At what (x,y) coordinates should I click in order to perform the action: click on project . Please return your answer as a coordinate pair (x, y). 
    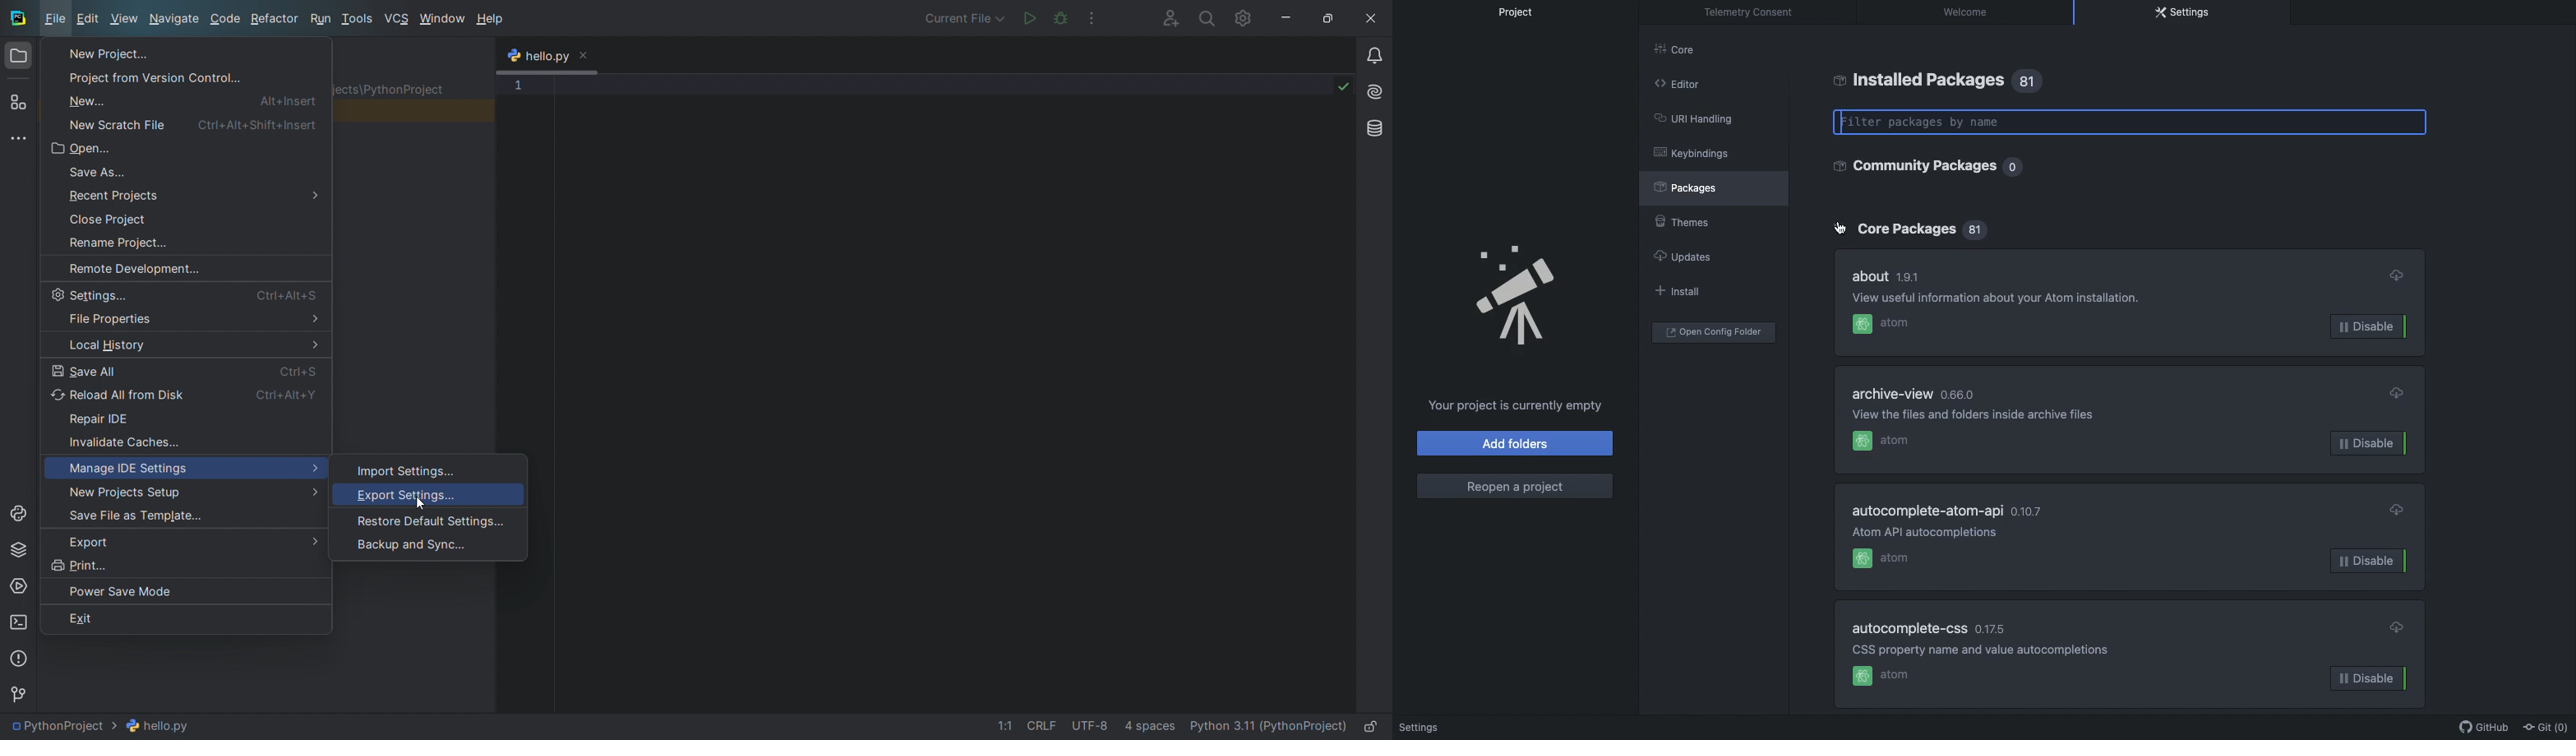
    Looking at the image, I should click on (1522, 12).